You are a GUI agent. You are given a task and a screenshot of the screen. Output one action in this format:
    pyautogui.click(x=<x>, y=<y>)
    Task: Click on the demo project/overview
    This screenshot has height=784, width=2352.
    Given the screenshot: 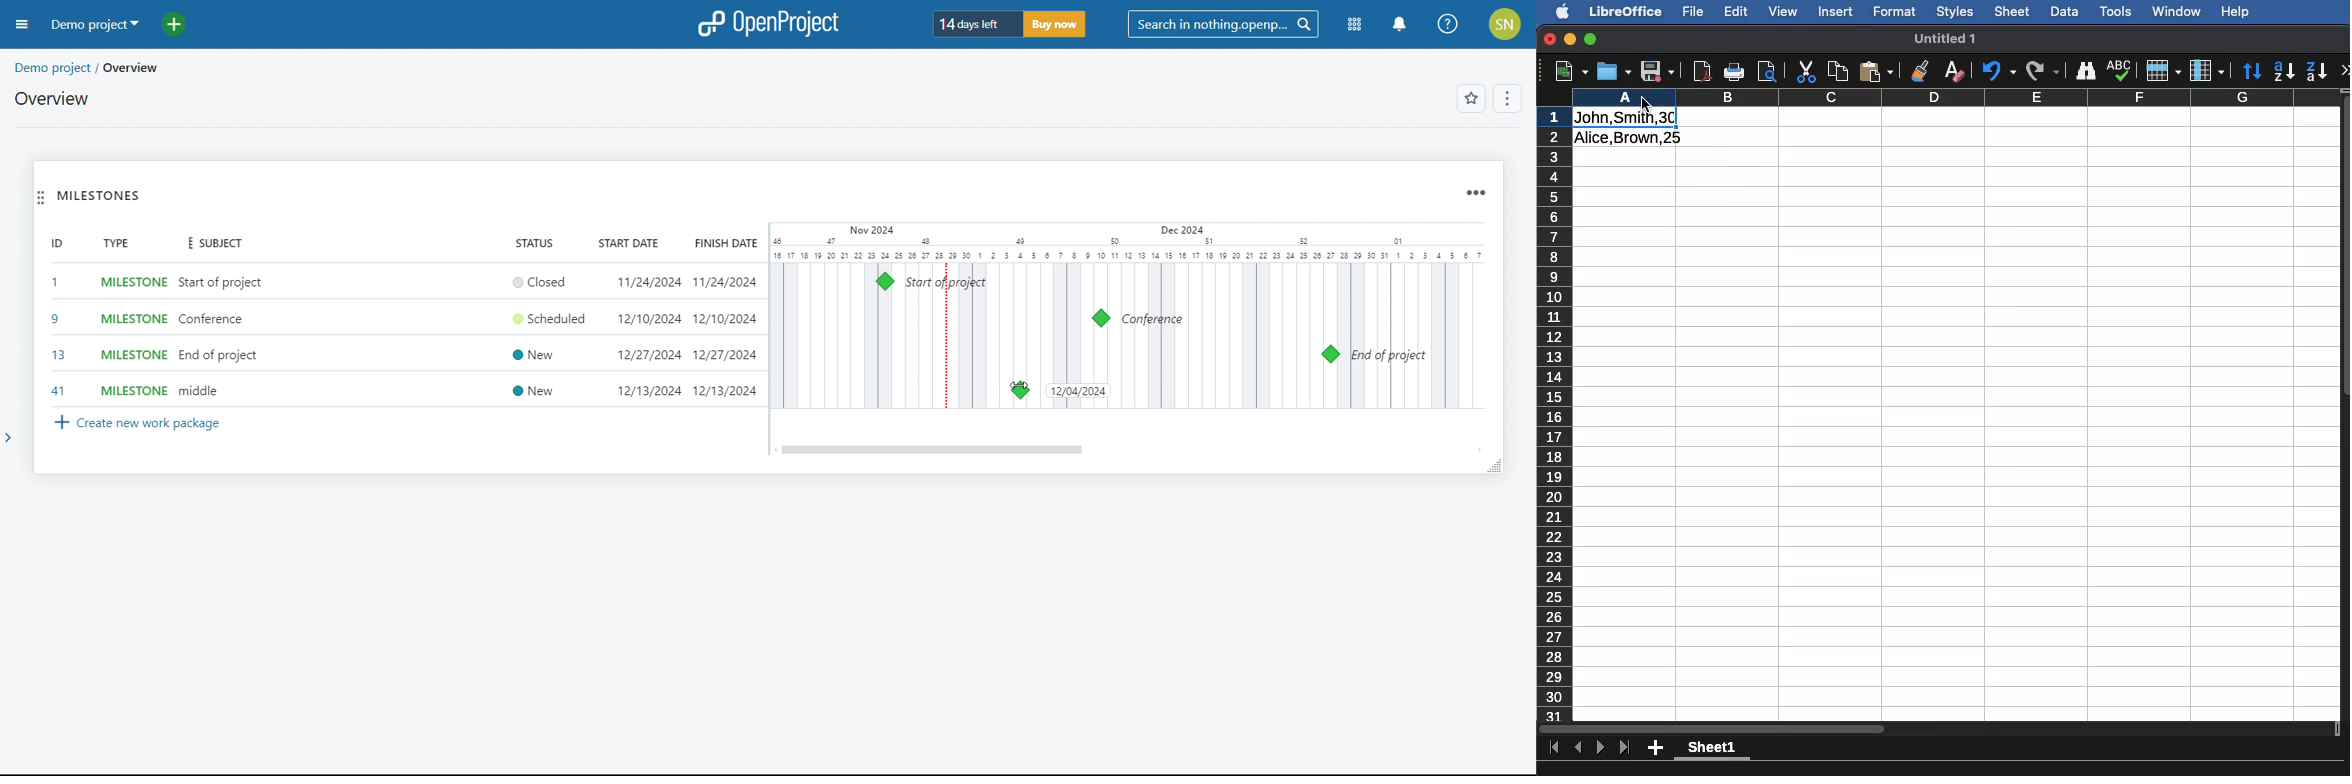 What is the action you would take?
    pyautogui.click(x=88, y=68)
    